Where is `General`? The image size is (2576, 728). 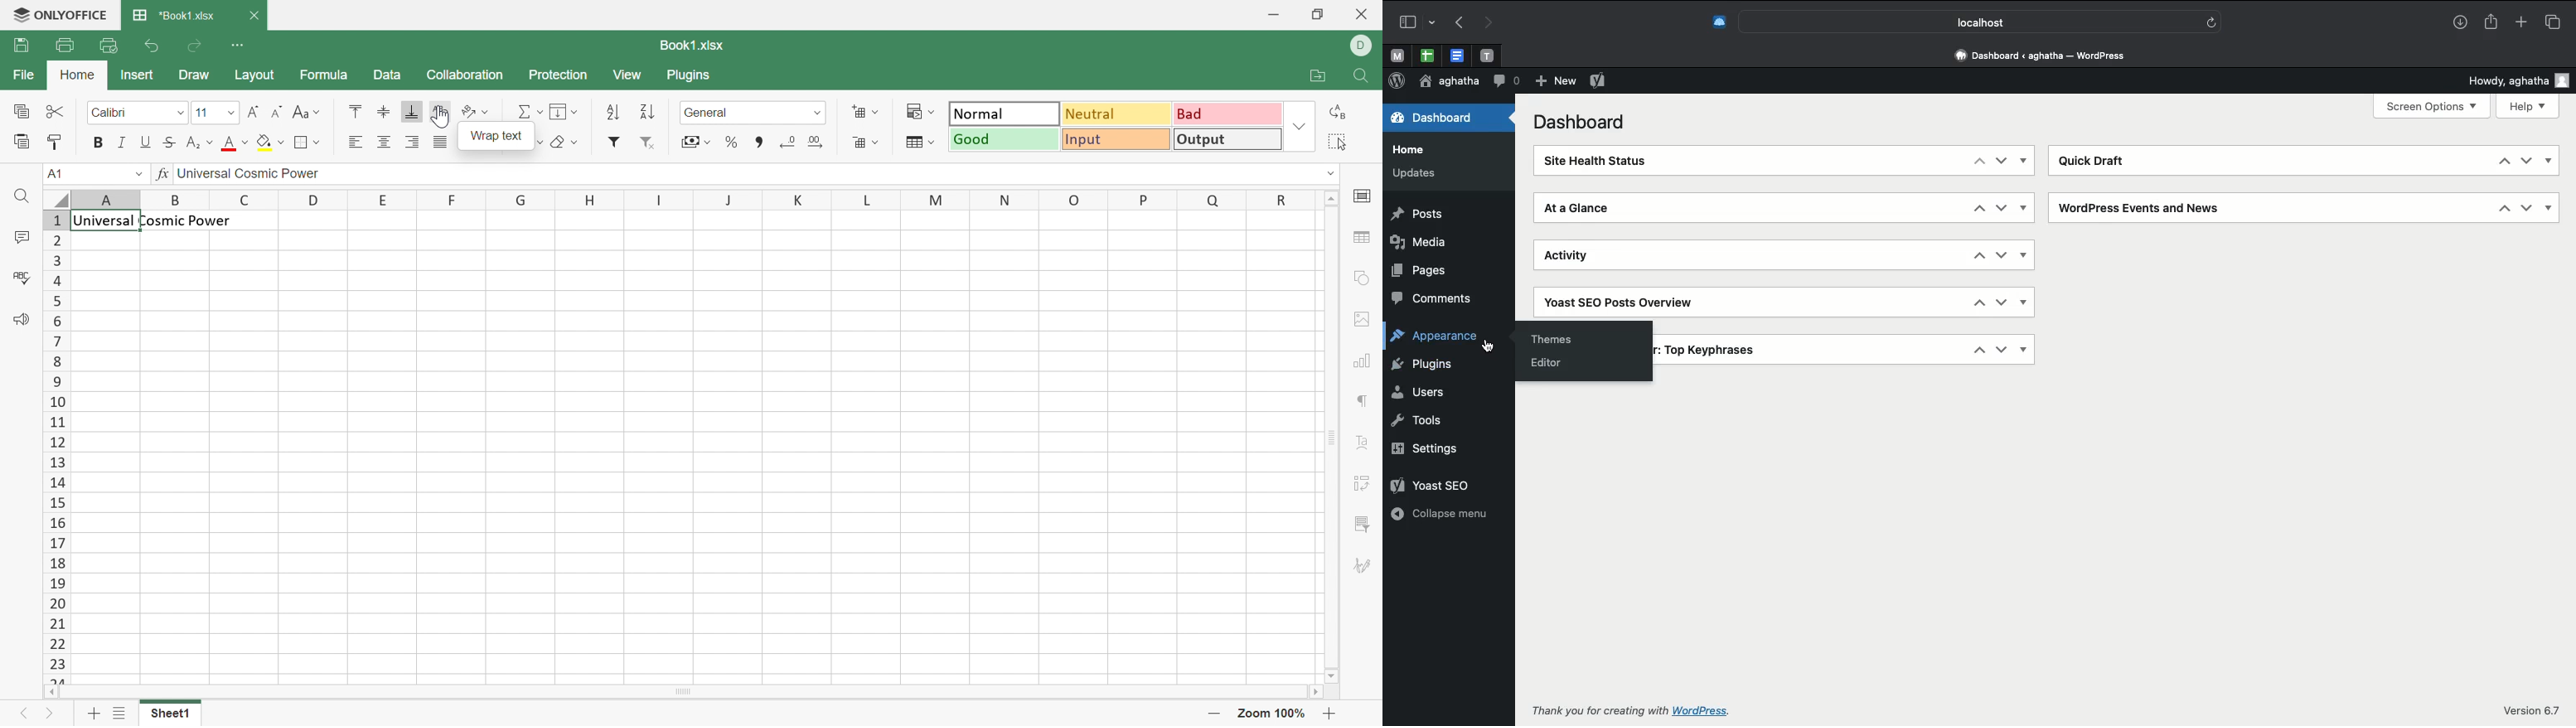 General is located at coordinates (715, 110).